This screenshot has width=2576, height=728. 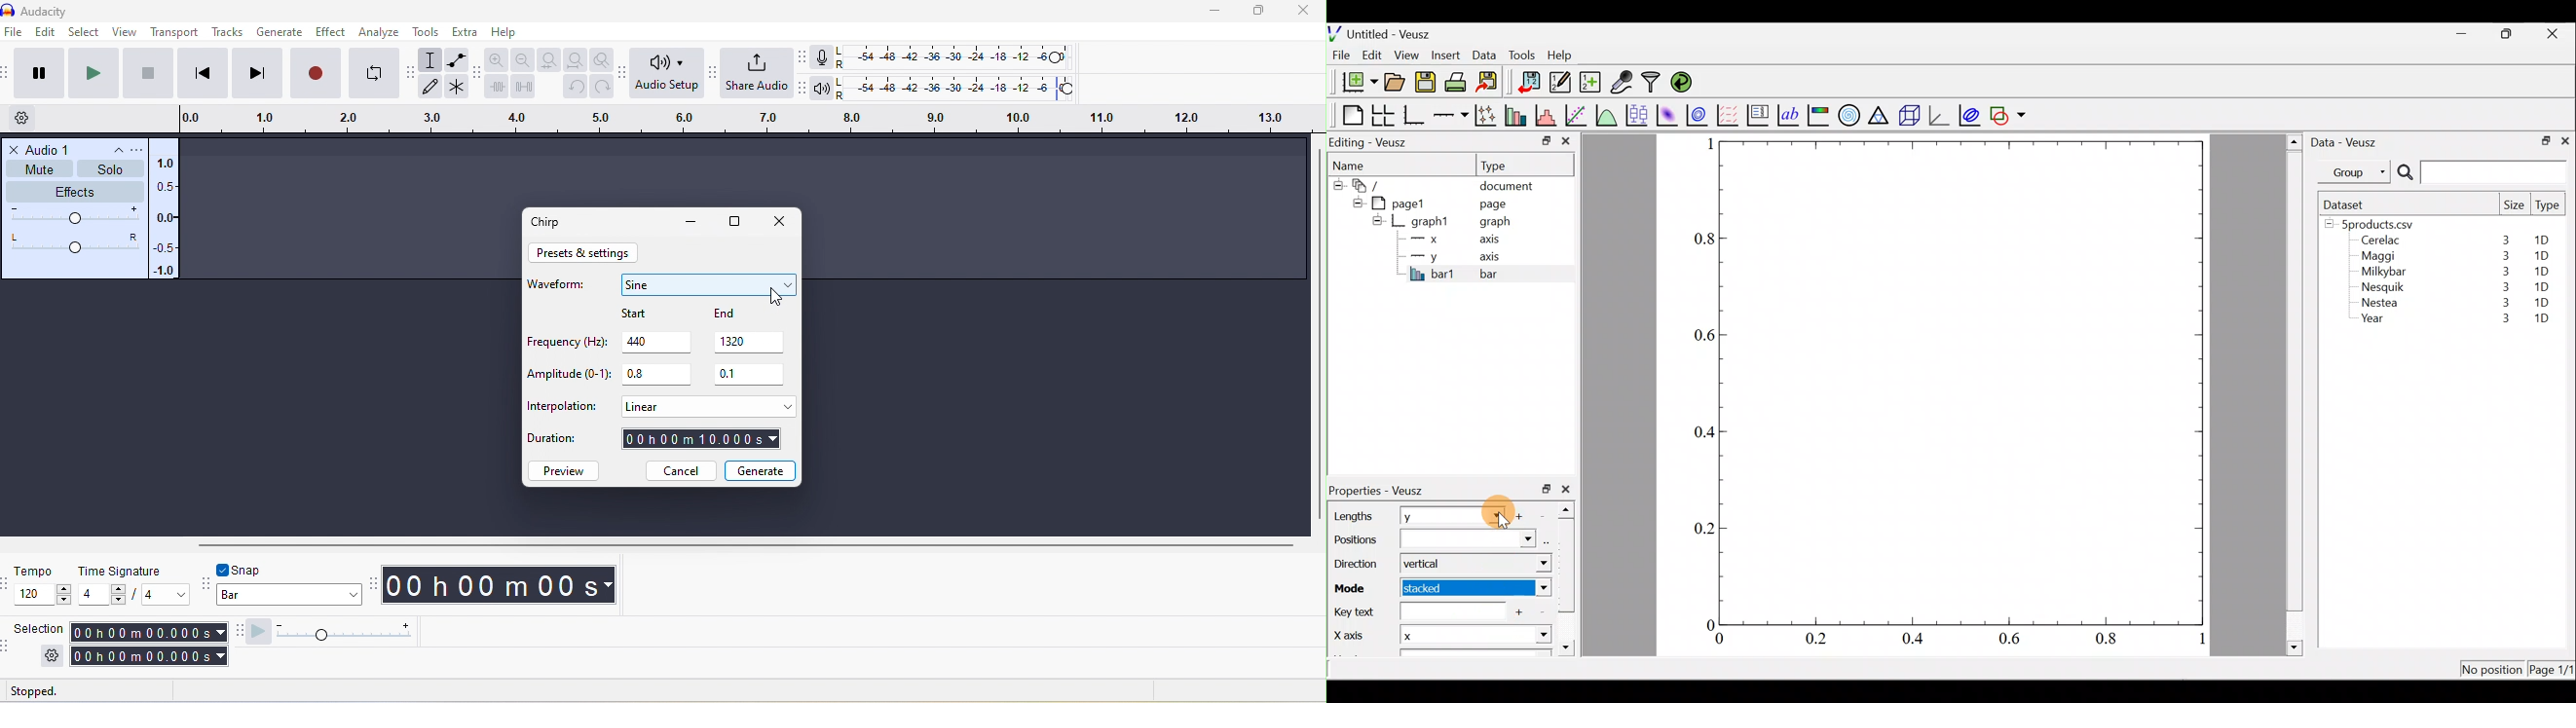 I want to click on title, so click(x=64, y=10).